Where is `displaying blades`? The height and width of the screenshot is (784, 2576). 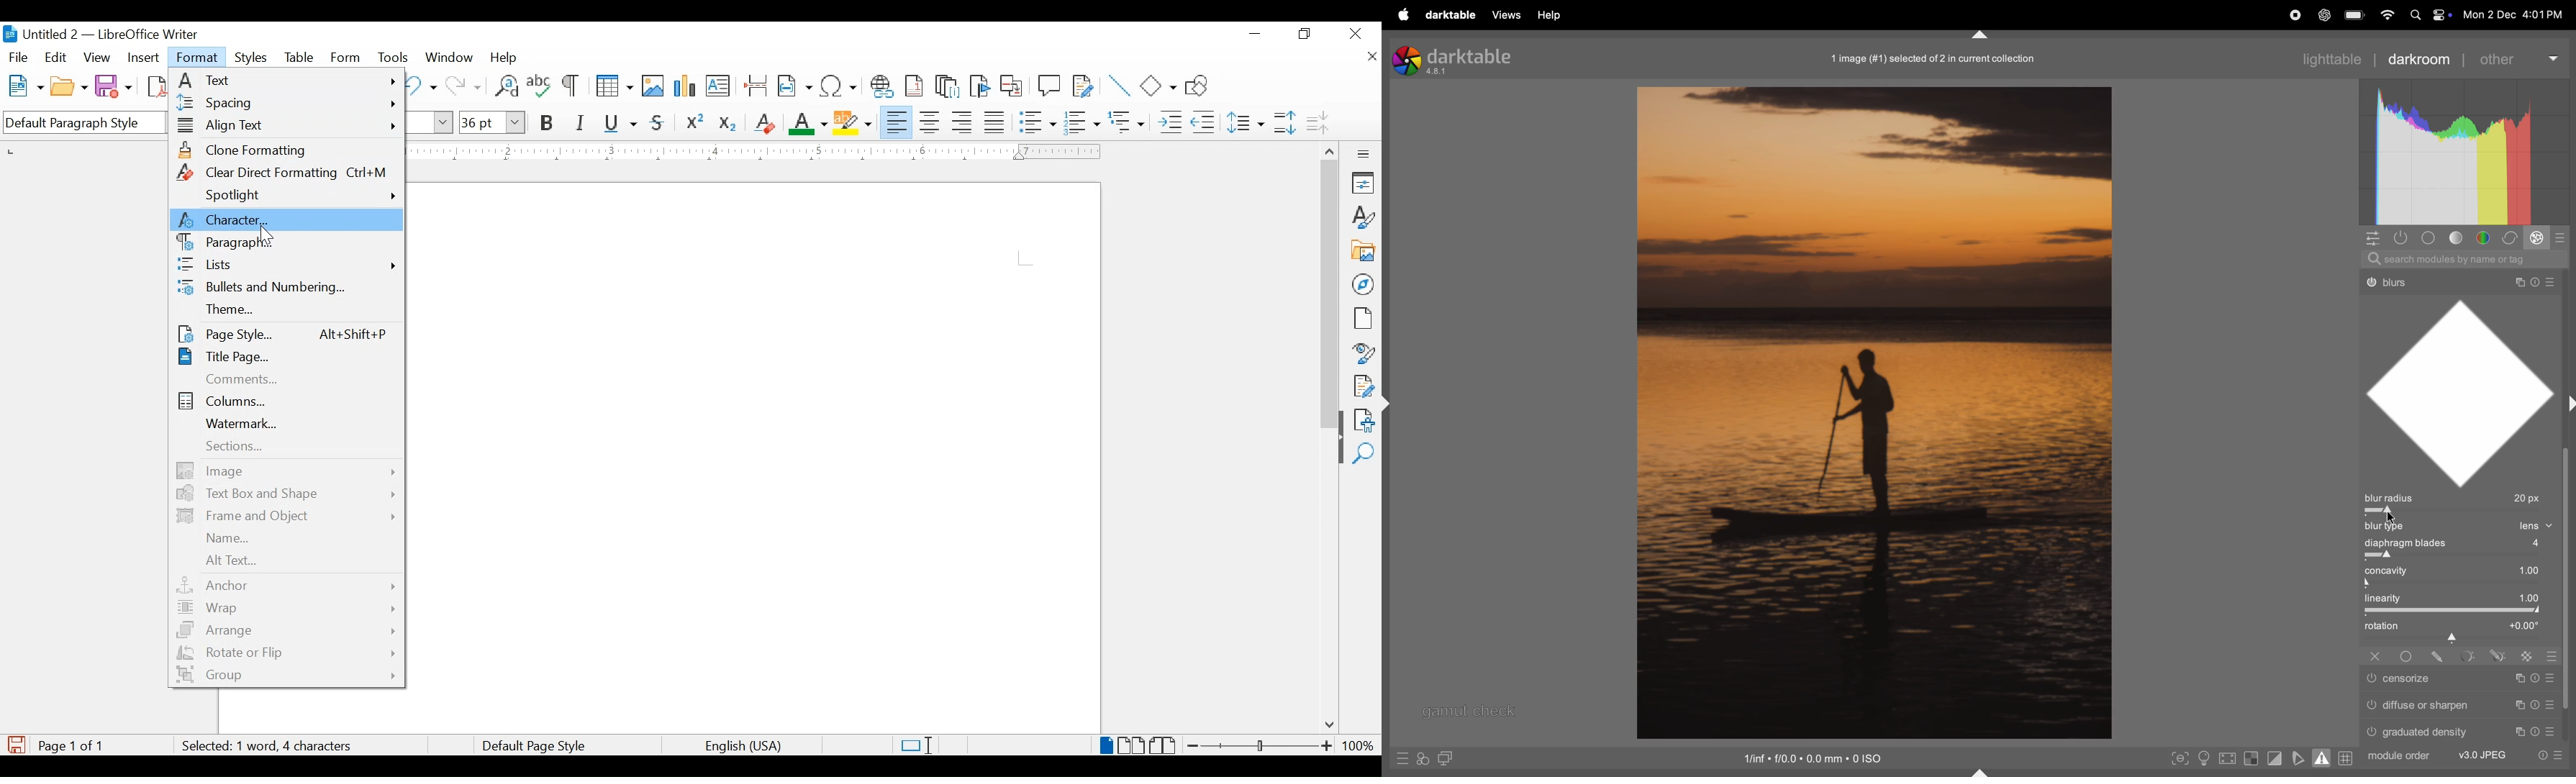
displaying blades is located at coordinates (2469, 544).